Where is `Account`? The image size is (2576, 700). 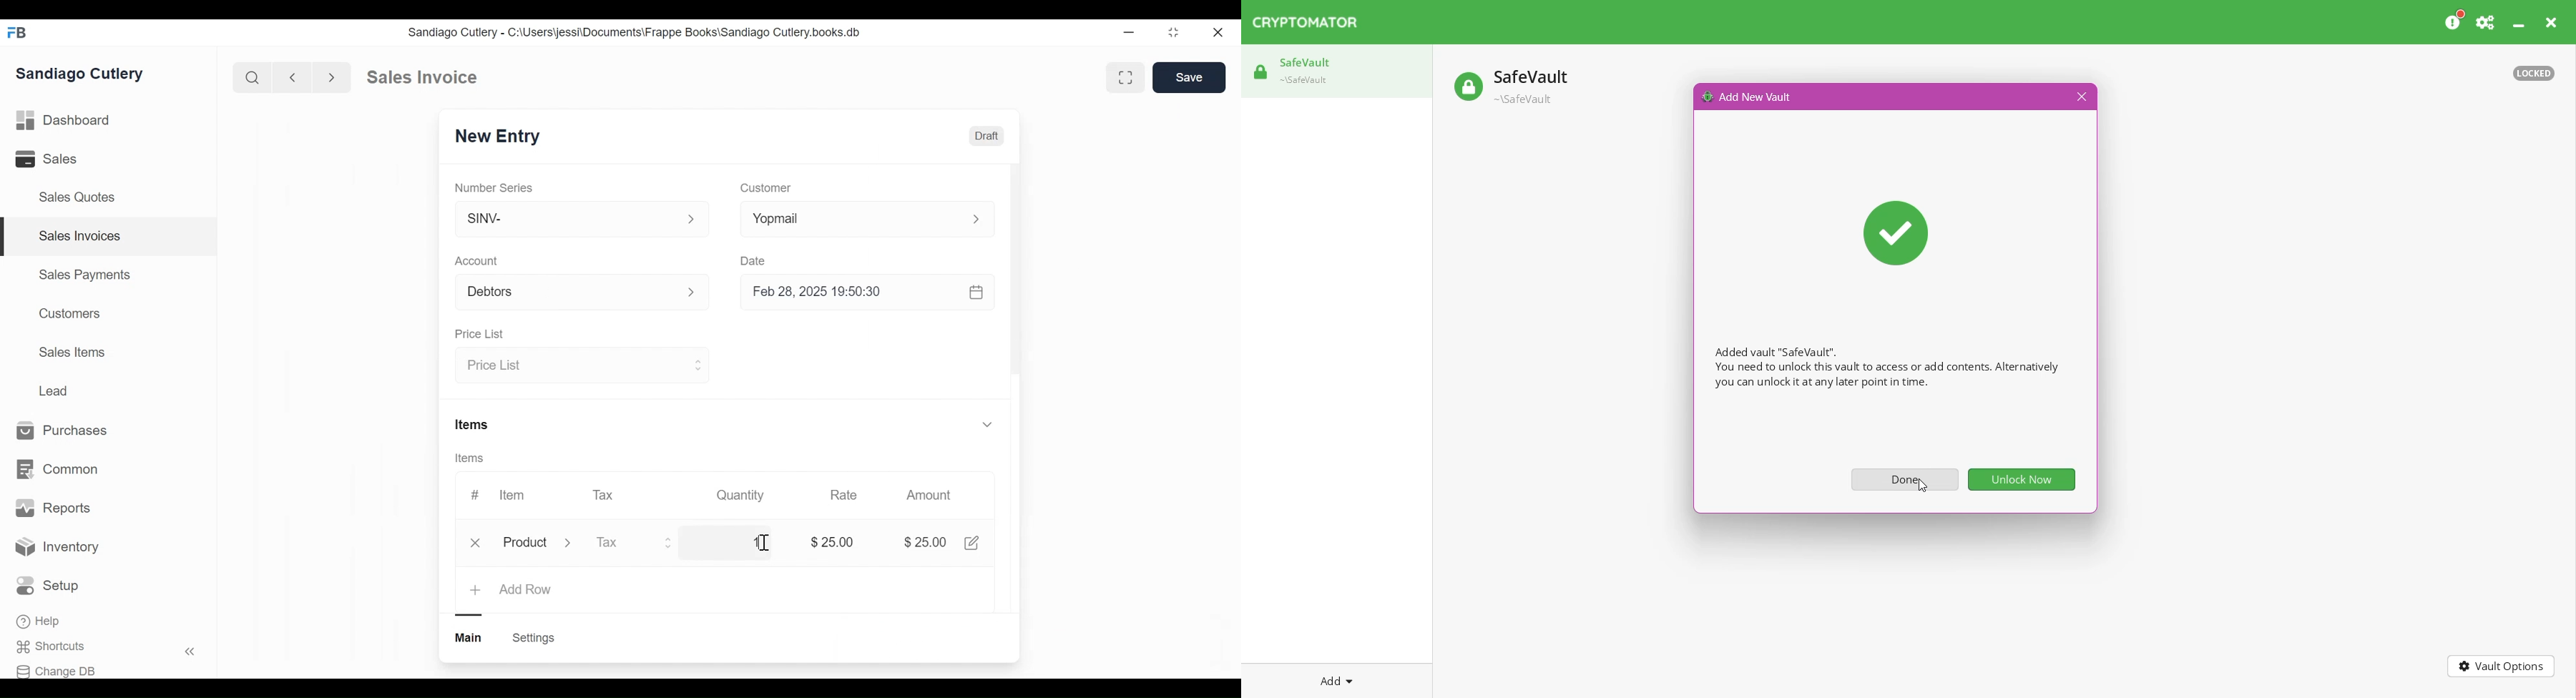 Account is located at coordinates (477, 260).